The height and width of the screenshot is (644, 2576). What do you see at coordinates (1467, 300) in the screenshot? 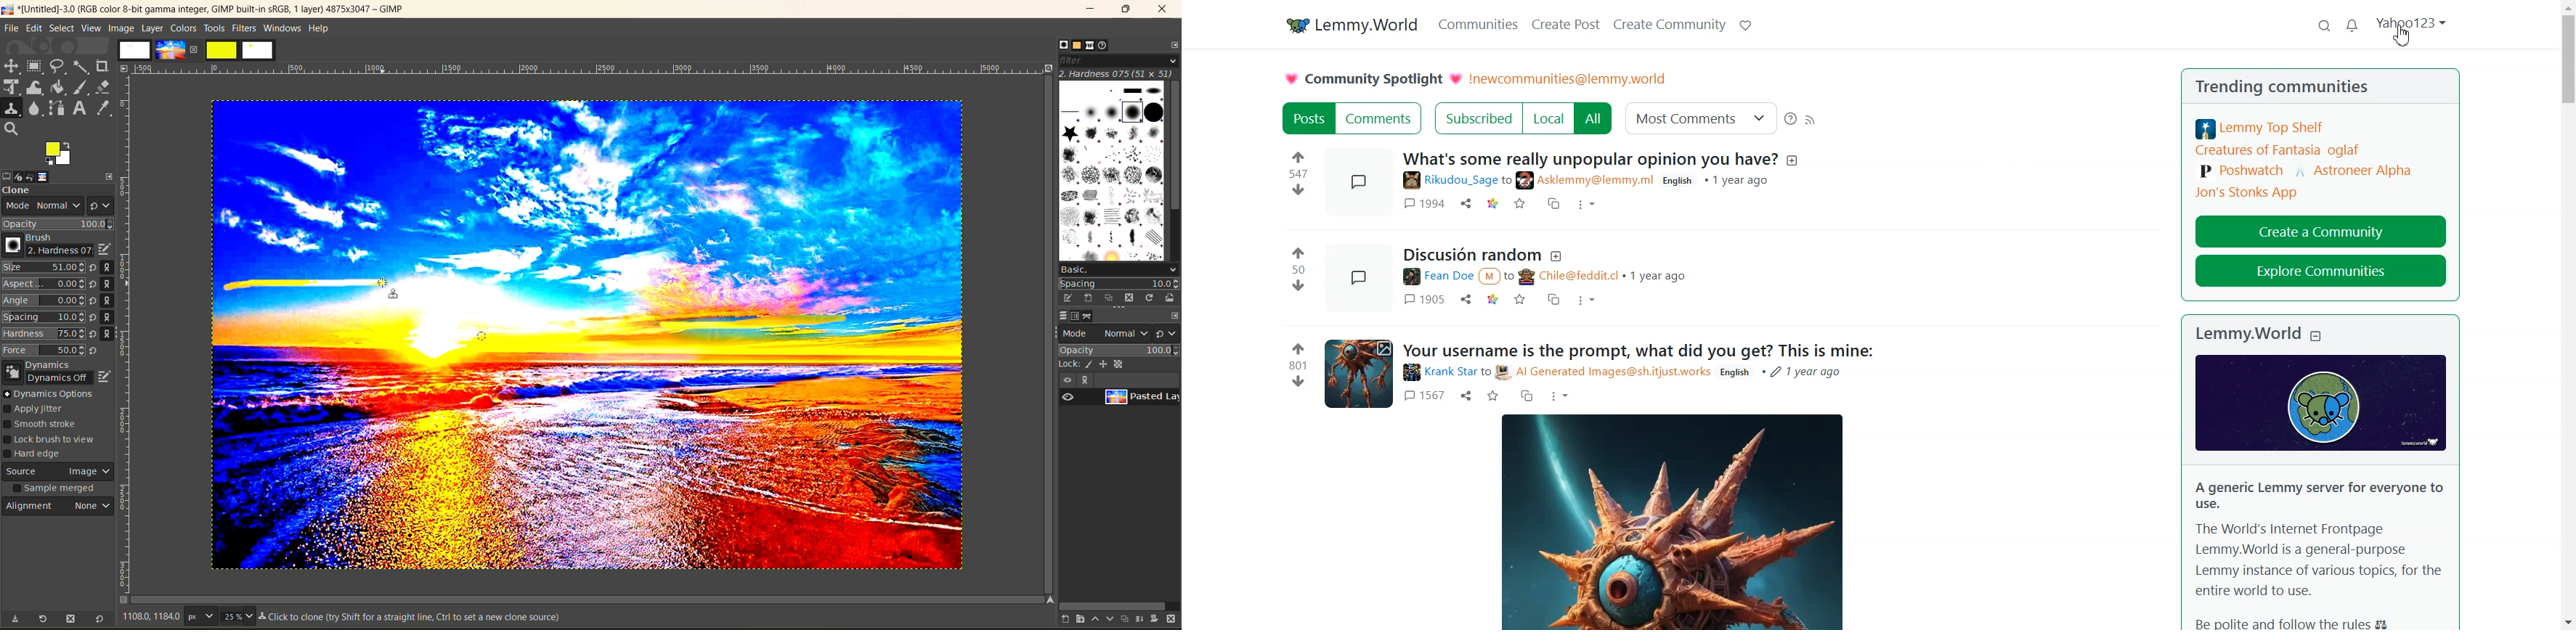
I see `share` at bounding box center [1467, 300].